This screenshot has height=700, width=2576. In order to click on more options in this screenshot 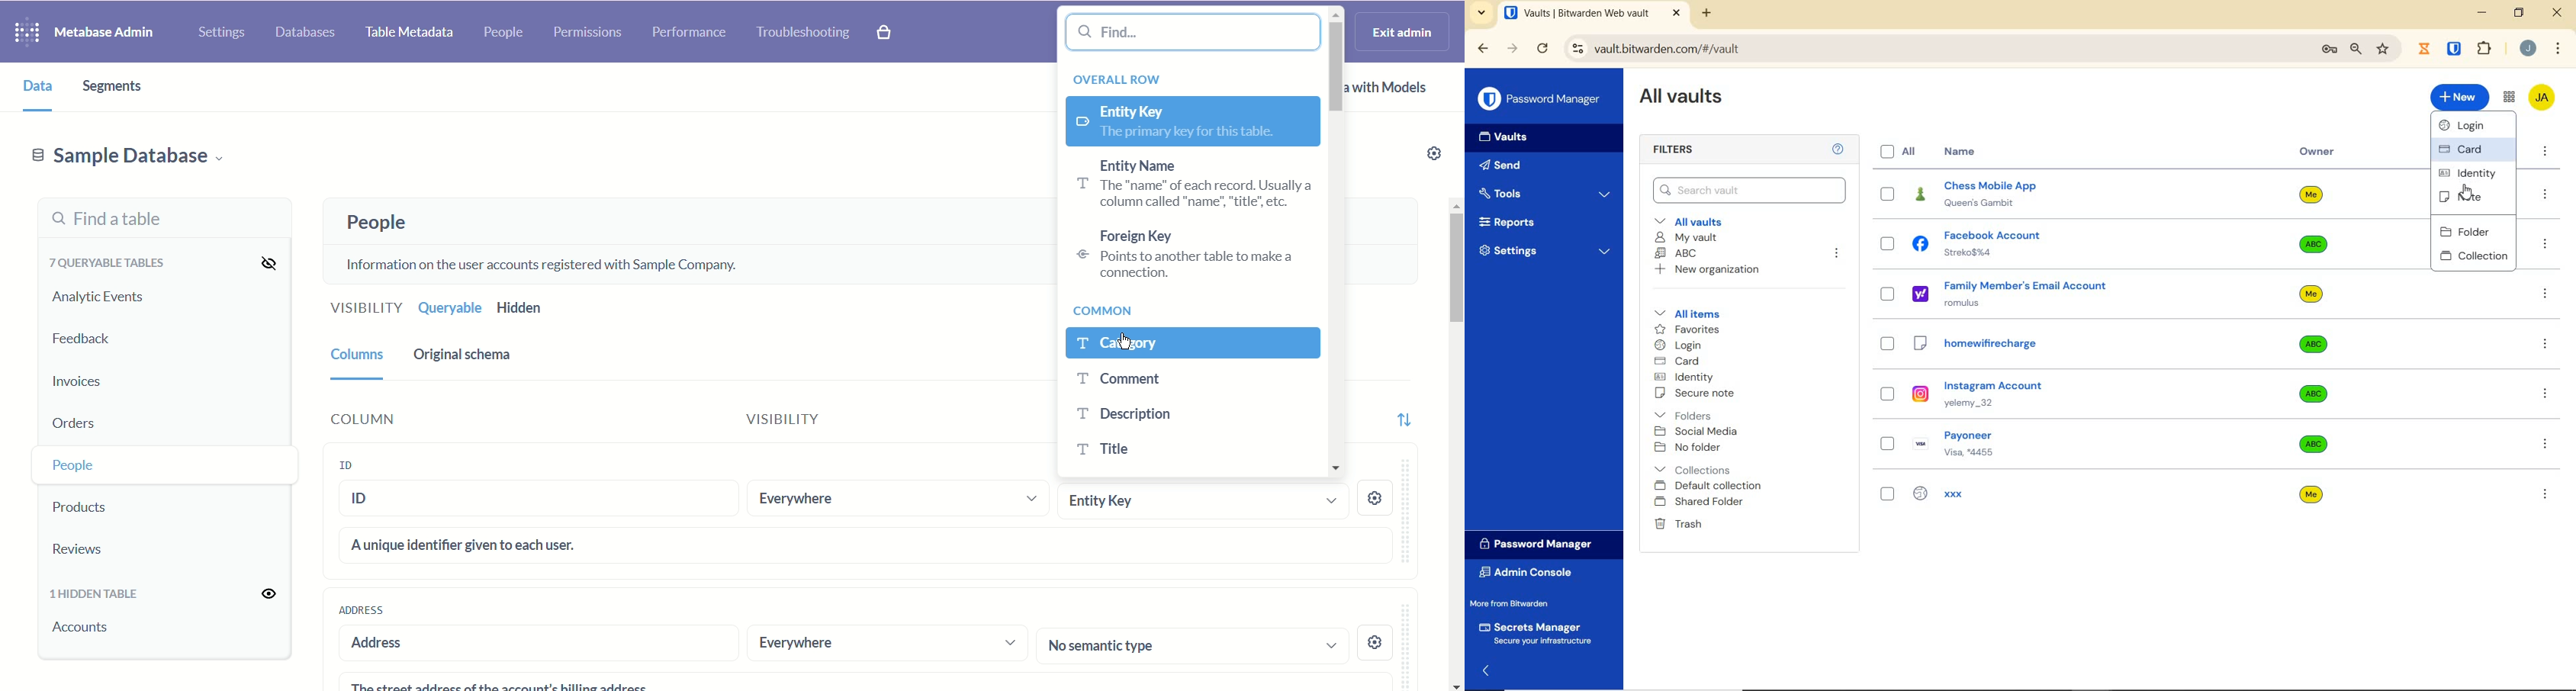, I will do `click(2547, 443)`.